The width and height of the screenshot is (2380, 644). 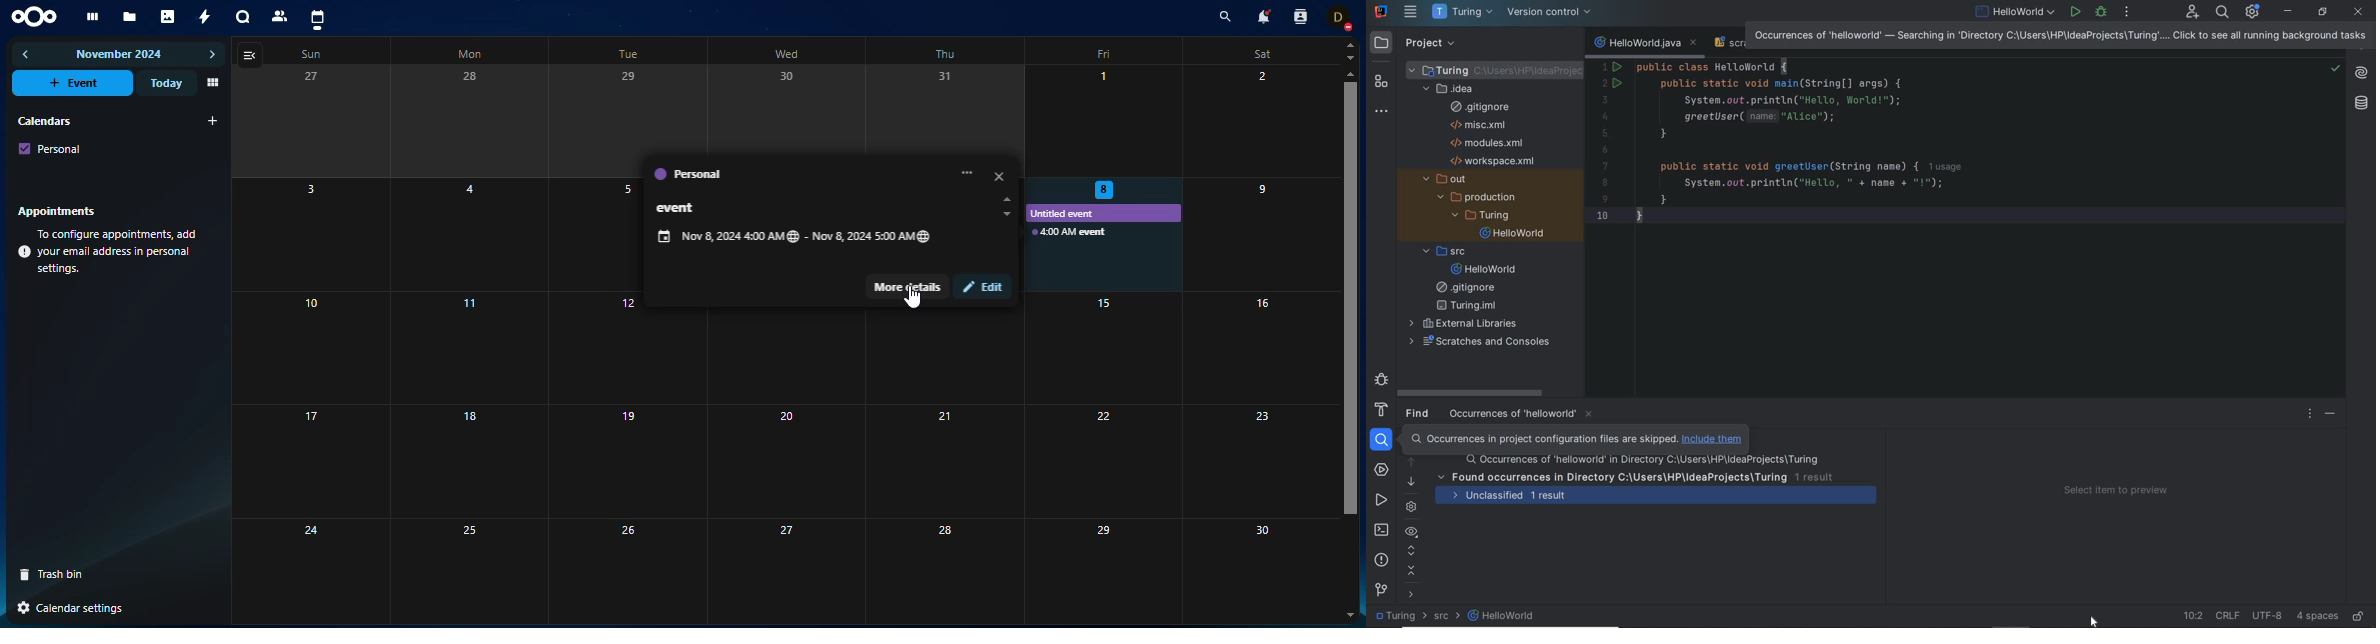 What do you see at coordinates (1009, 199) in the screenshot?
I see `up` at bounding box center [1009, 199].